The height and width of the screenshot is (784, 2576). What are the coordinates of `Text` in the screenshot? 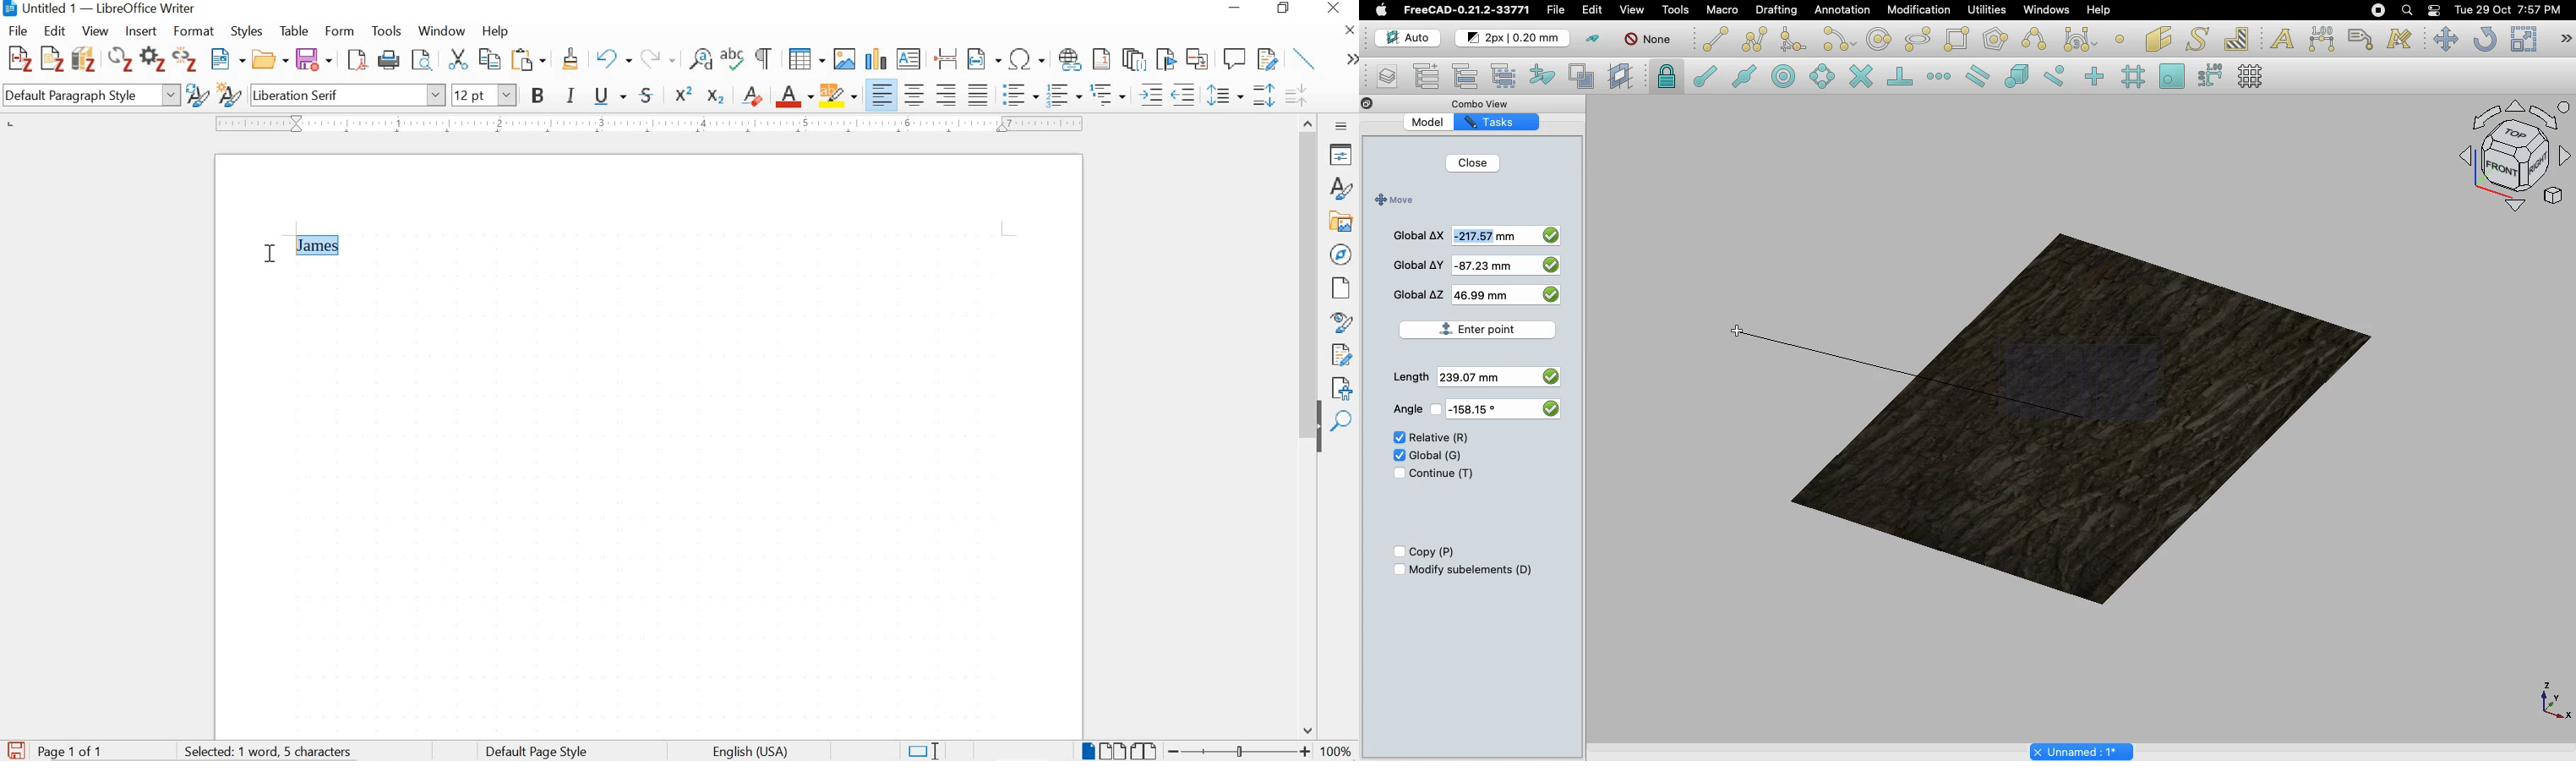 It's located at (2282, 40).